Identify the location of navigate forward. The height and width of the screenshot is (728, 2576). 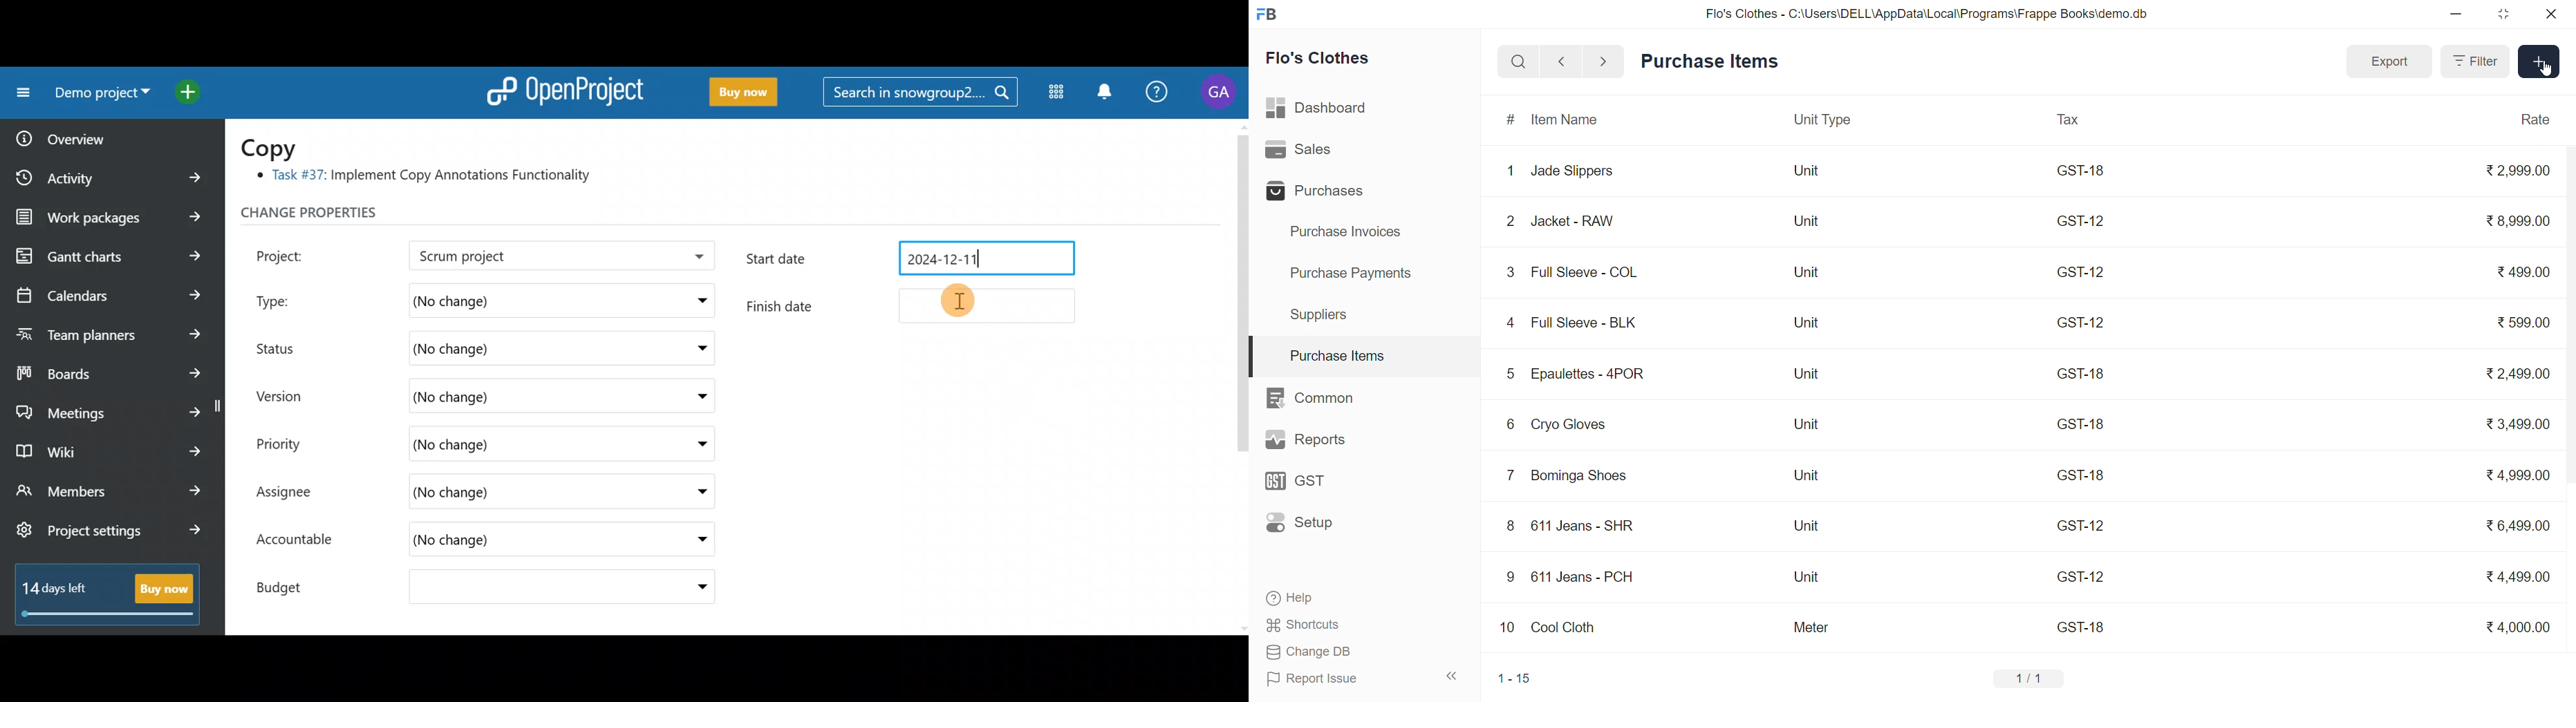
(1605, 61).